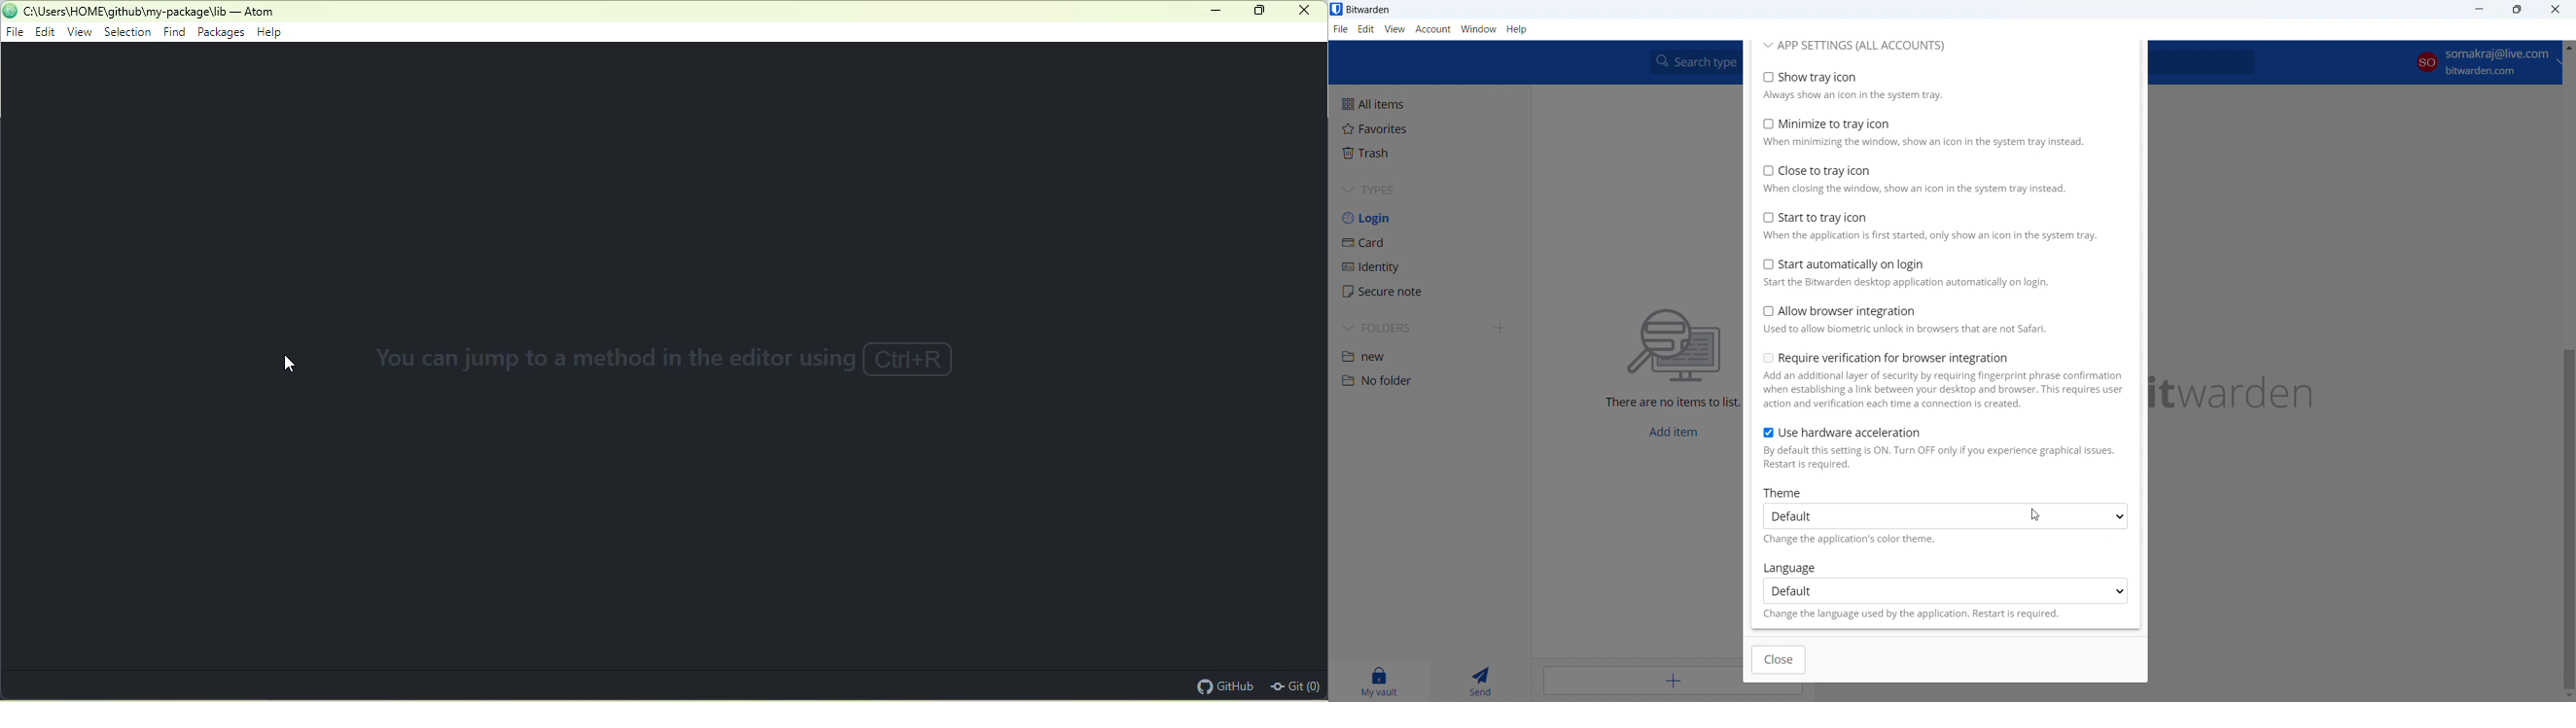 This screenshot has width=2576, height=728. I want to click on scroll up, so click(2568, 45).